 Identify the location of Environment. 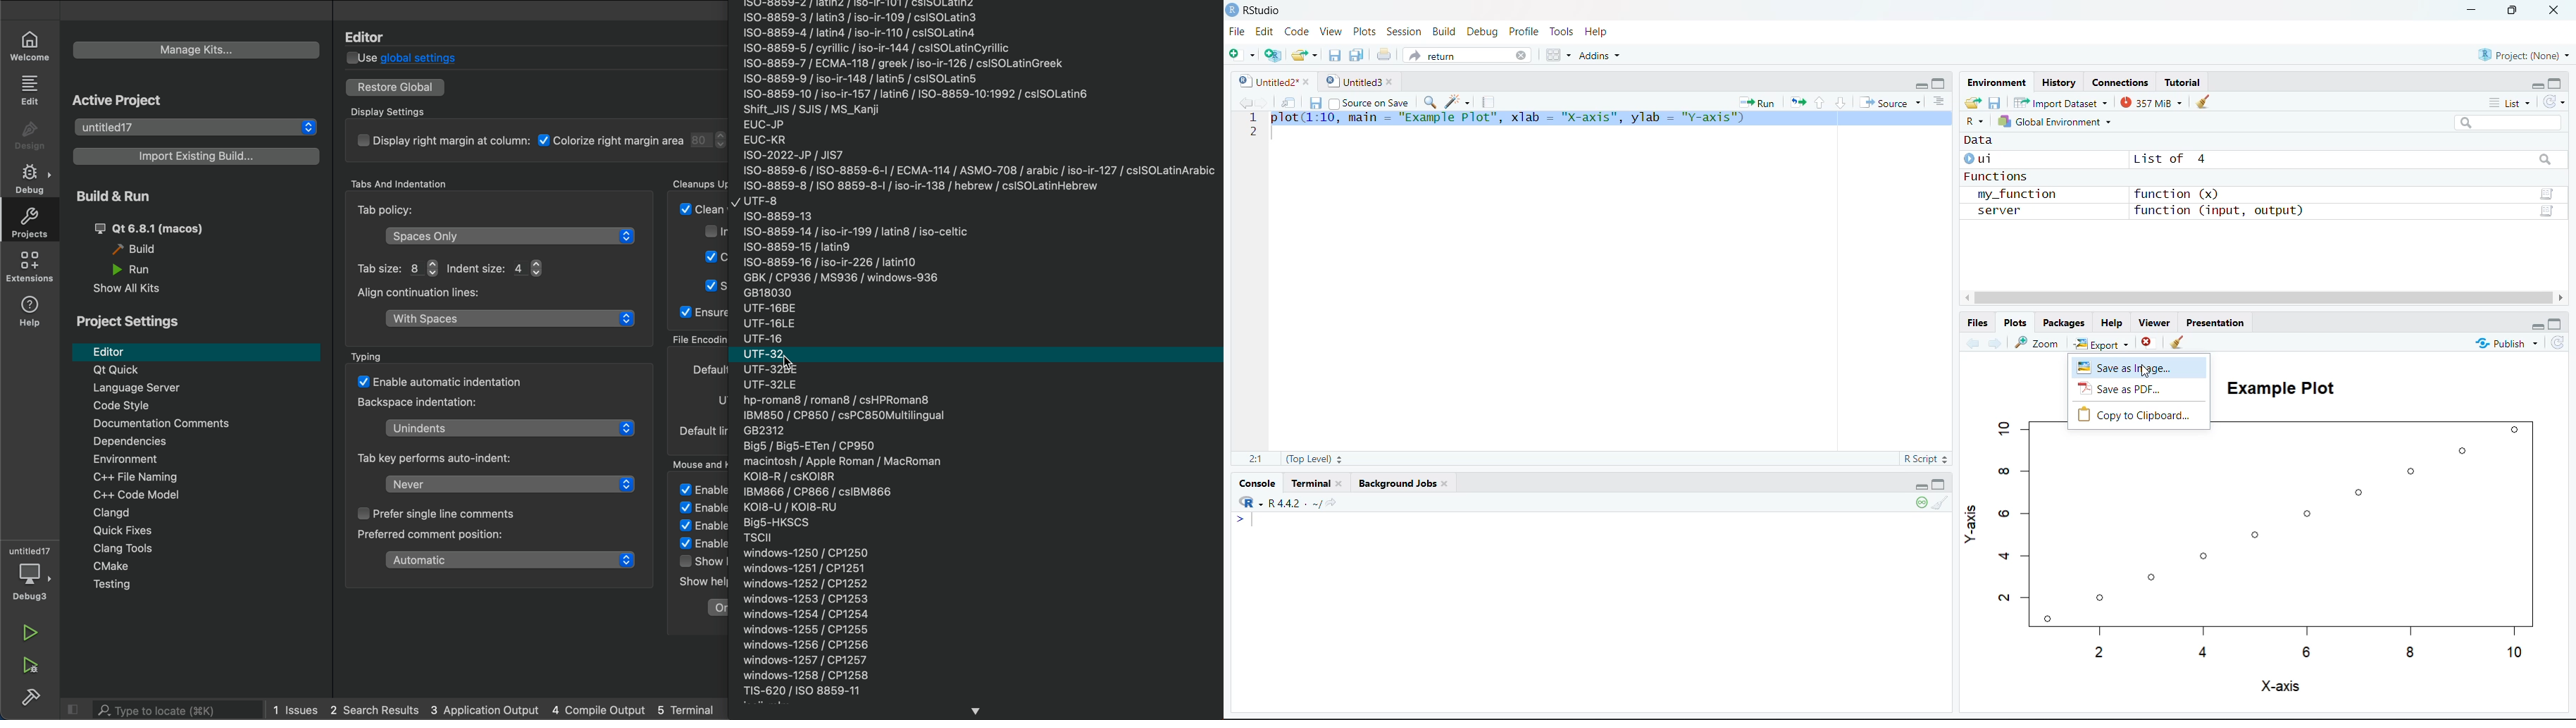
(1996, 82).